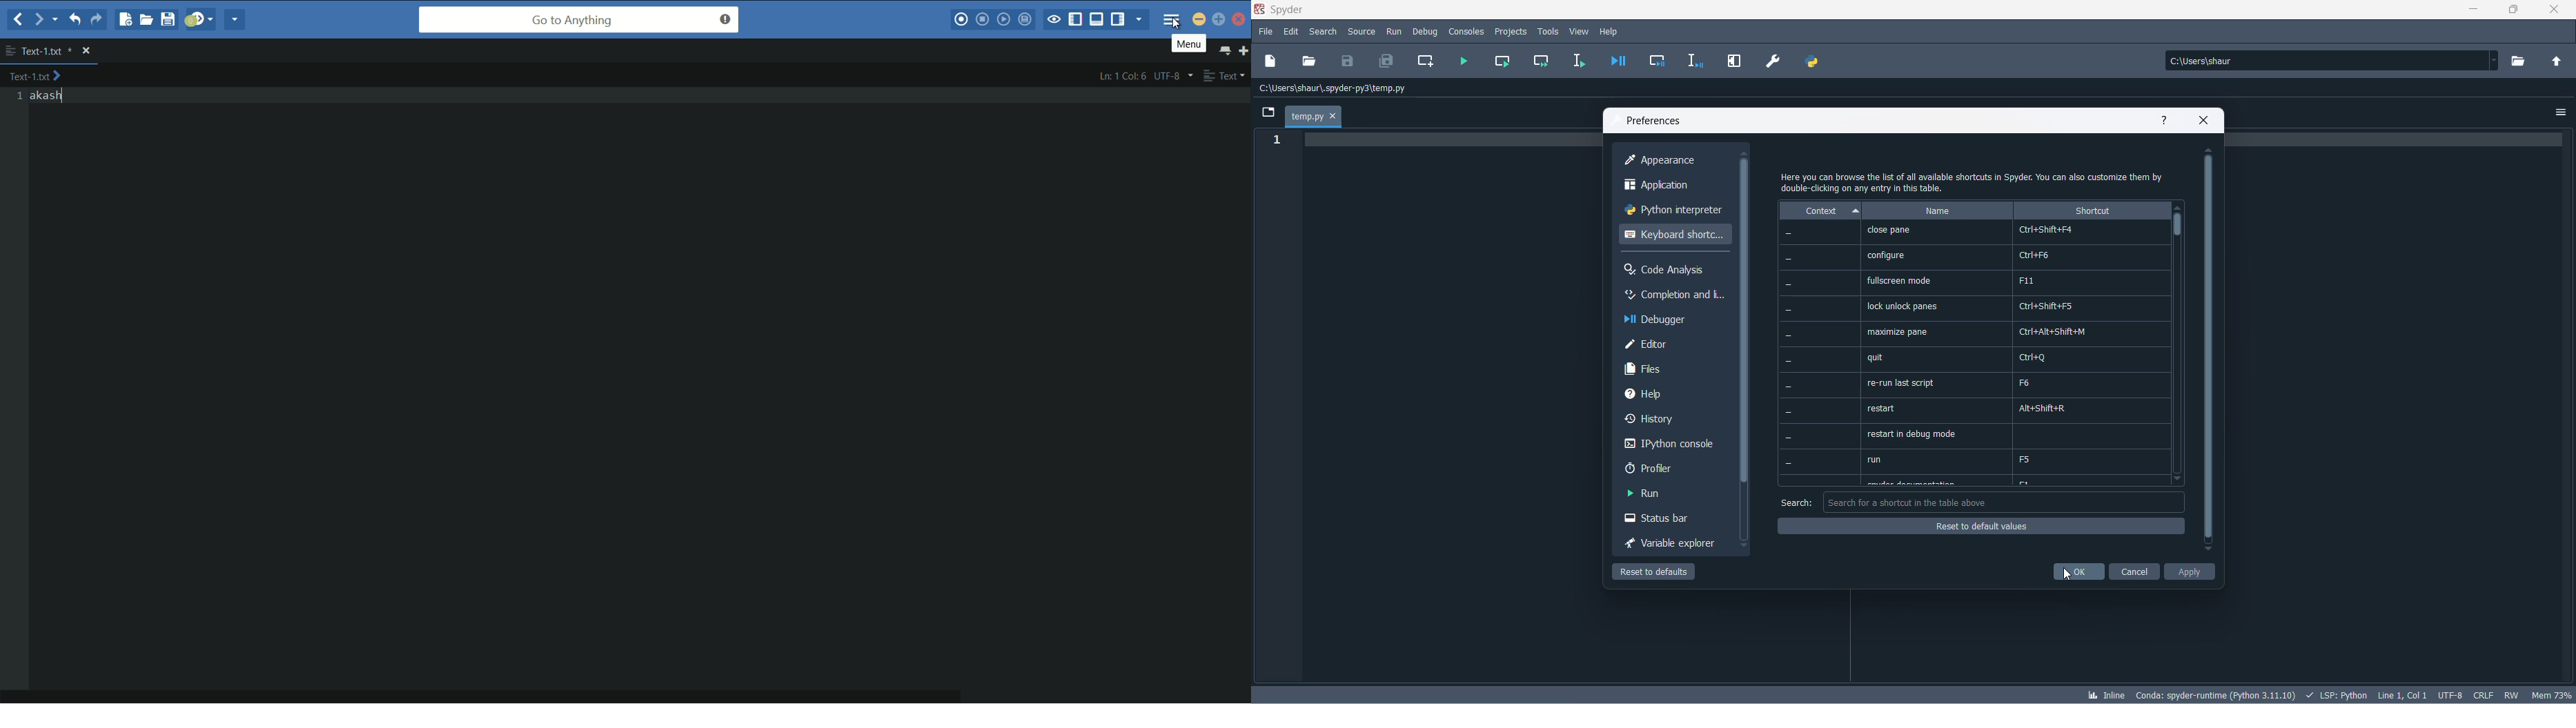 The image size is (2576, 728). Describe the element at coordinates (1938, 209) in the screenshot. I see `name` at that location.